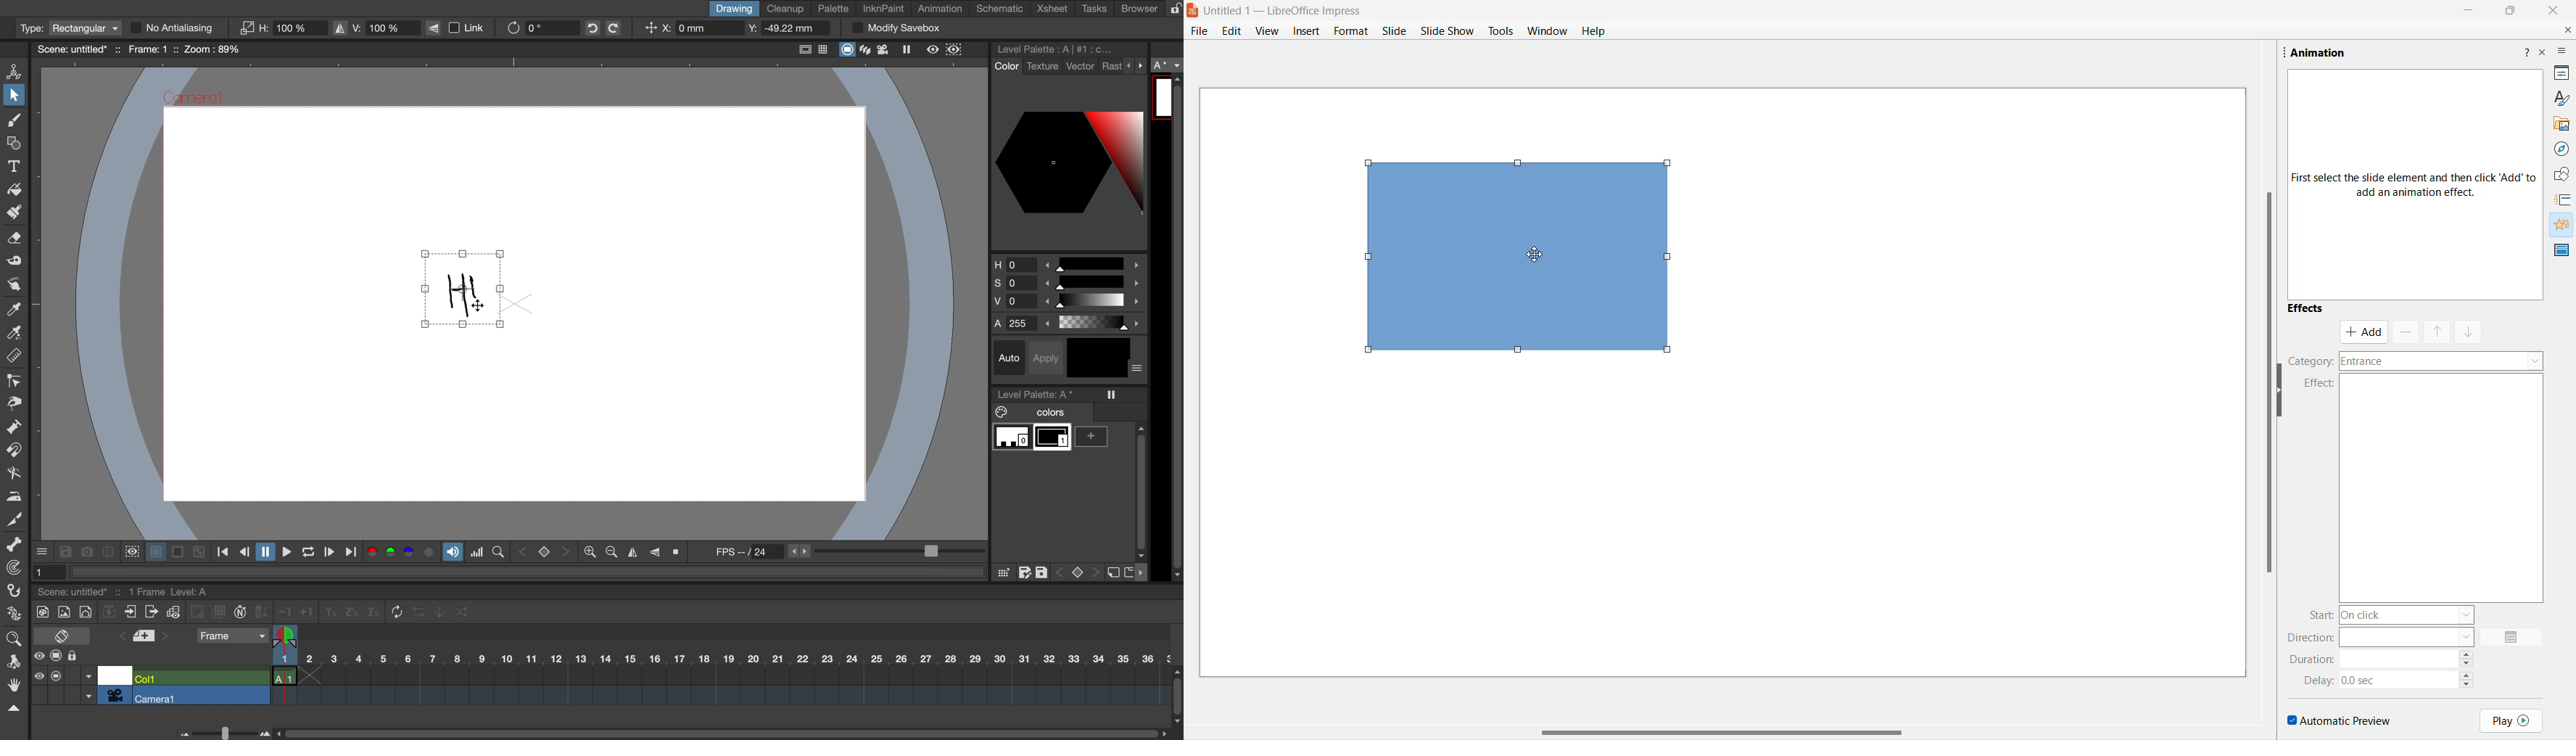 The height and width of the screenshot is (756, 2576). What do you see at coordinates (2559, 224) in the screenshot?
I see `animation` at bounding box center [2559, 224].